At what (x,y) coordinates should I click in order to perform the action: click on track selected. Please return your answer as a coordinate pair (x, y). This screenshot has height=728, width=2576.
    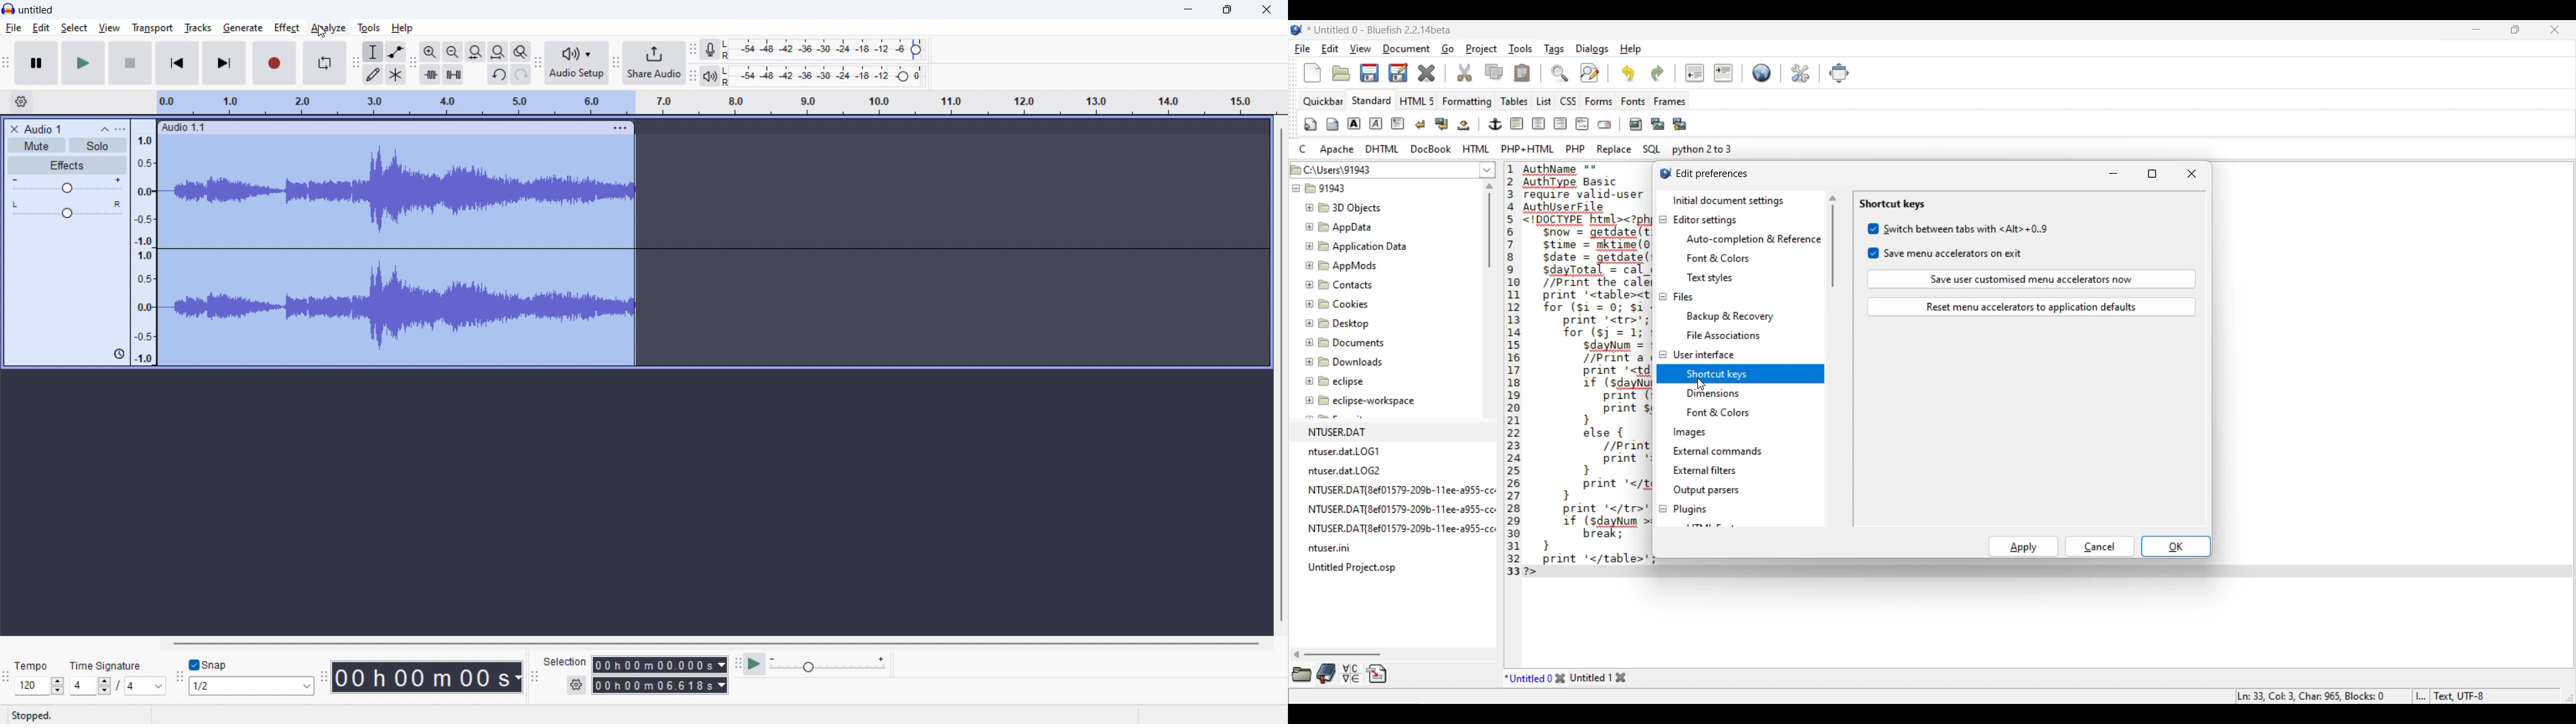
    Looking at the image, I should click on (400, 253).